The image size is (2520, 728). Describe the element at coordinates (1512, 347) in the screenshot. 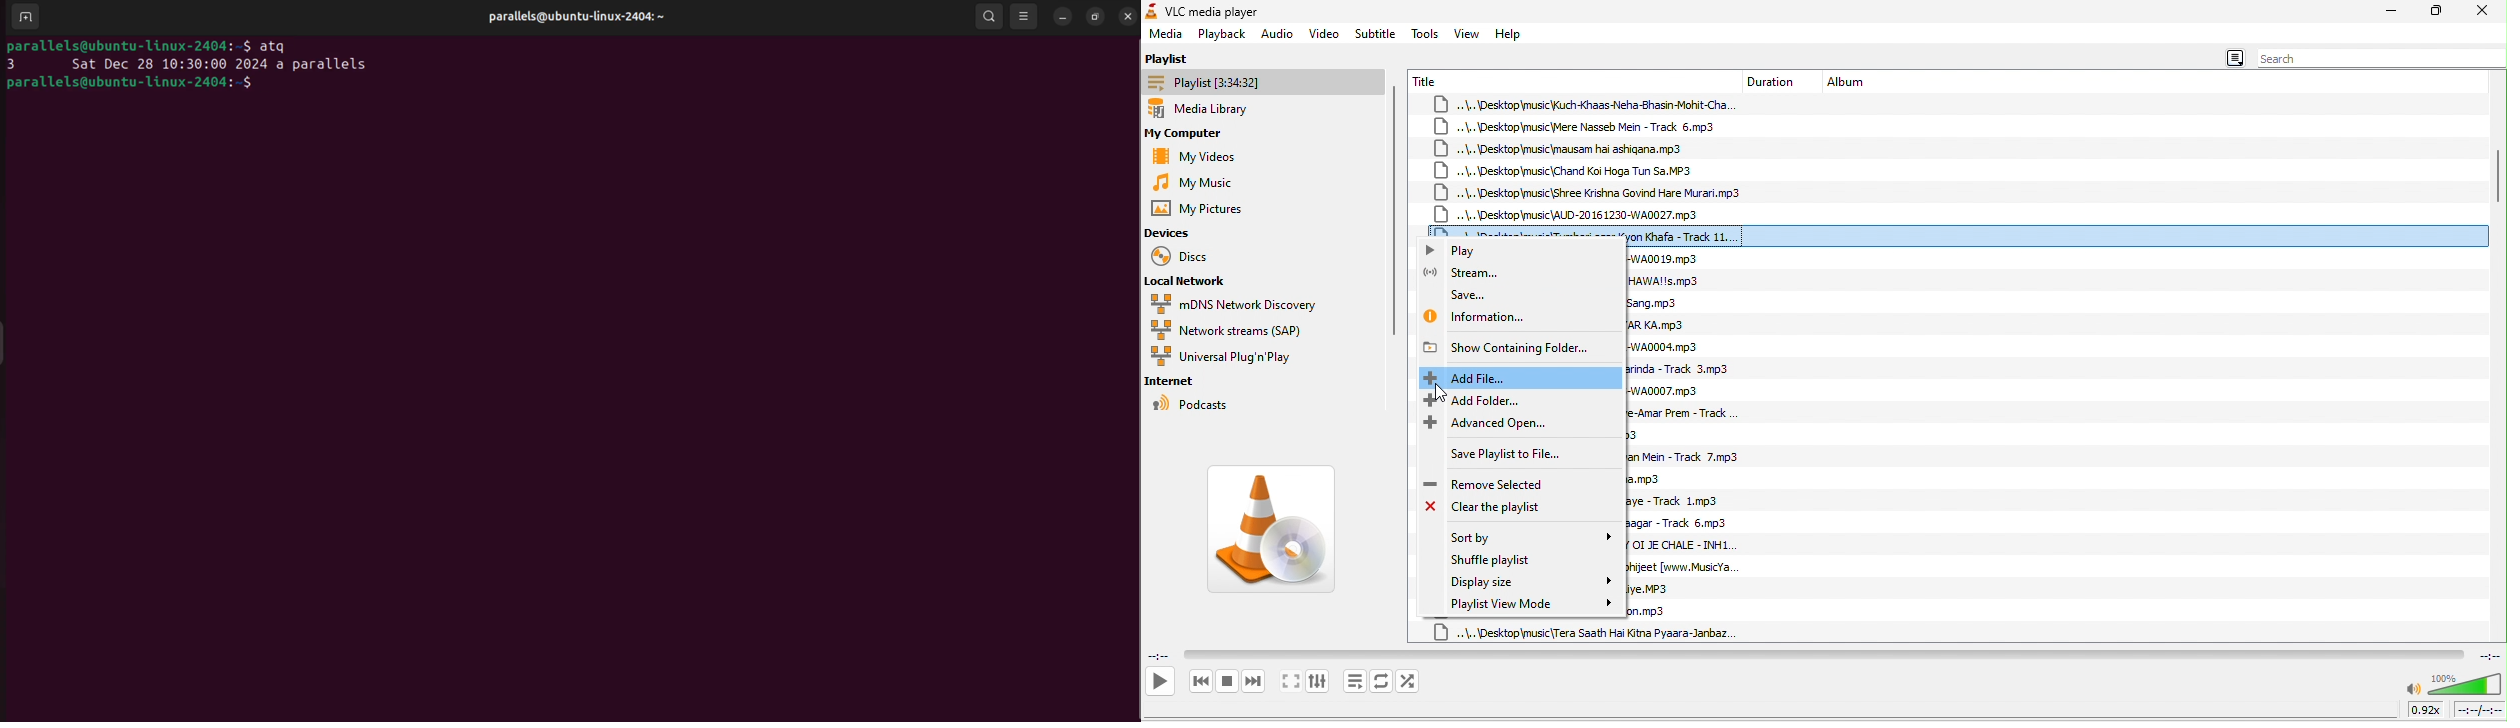

I see `show containing folder` at that location.